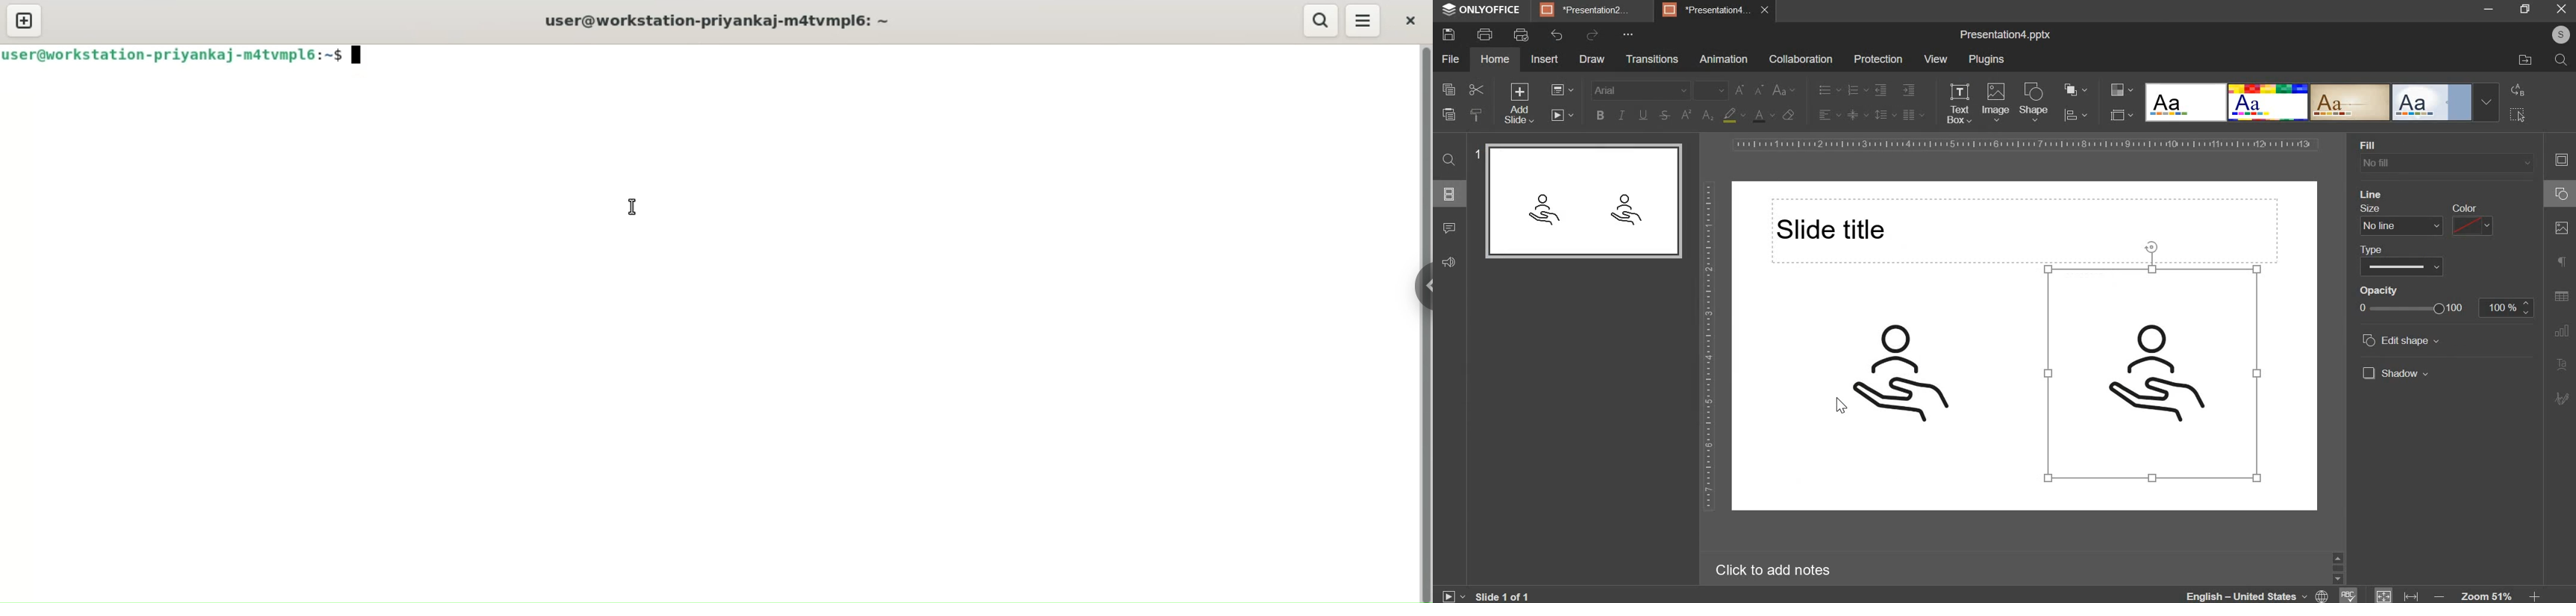 The image size is (2576, 616). I want to click on vertical scale, so click(1707, 348).